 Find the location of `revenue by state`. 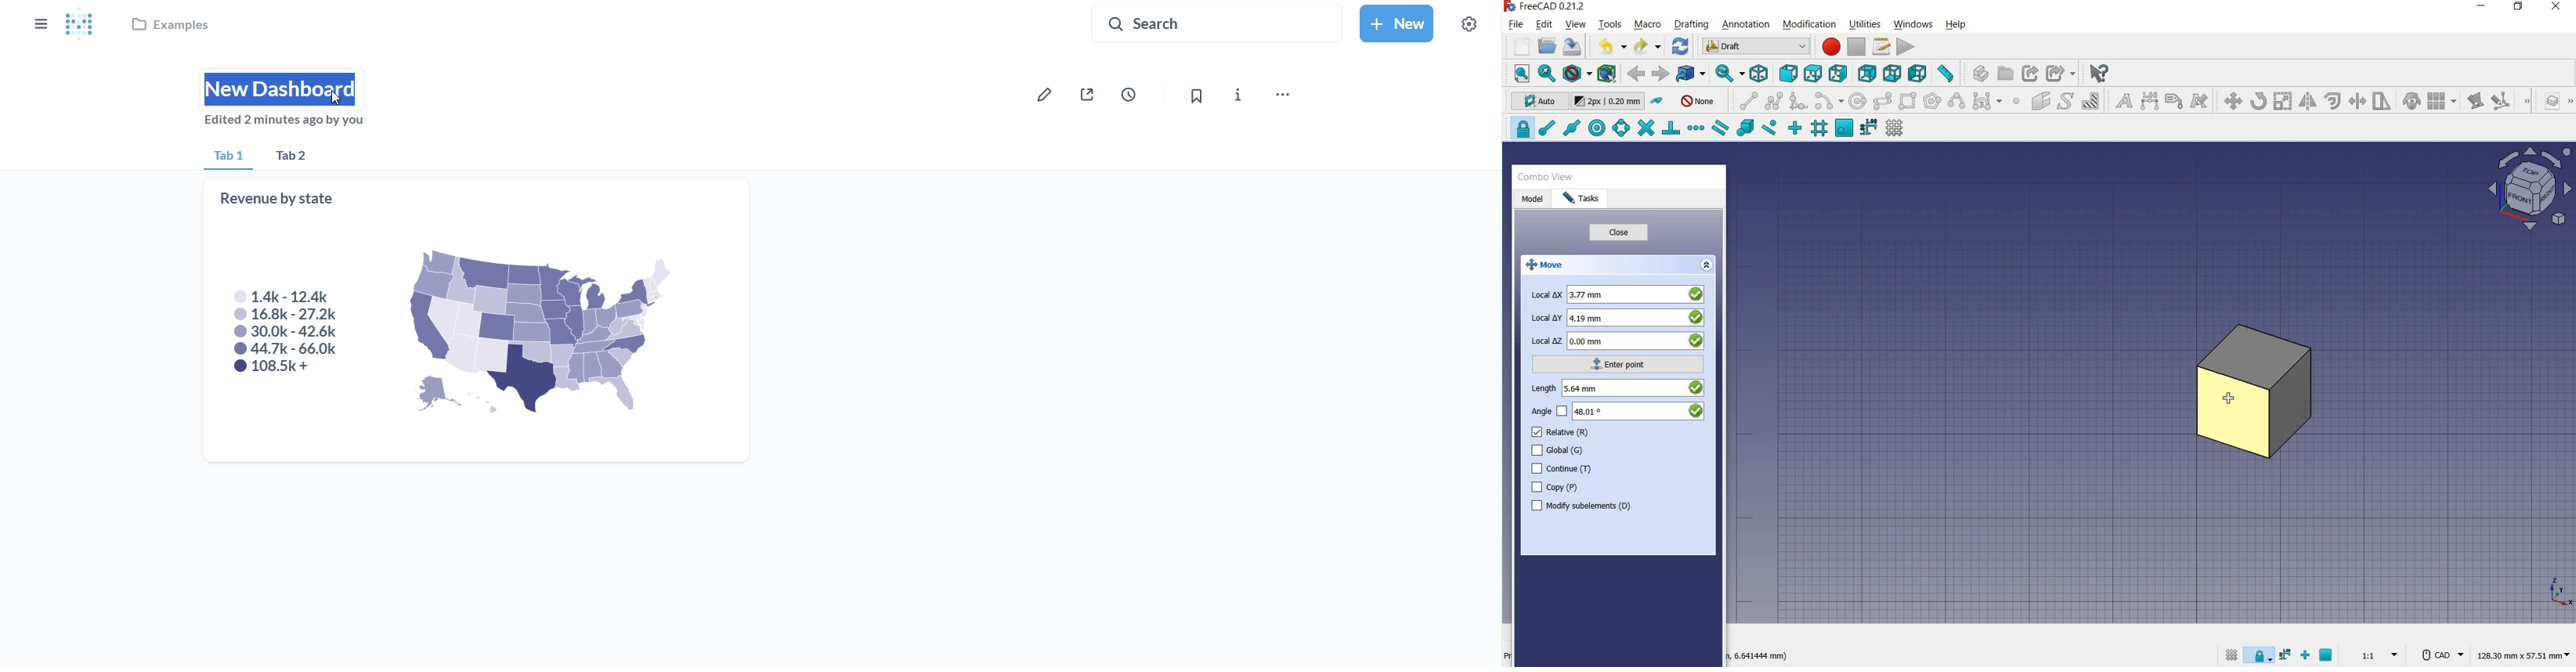

revenue by state is located at coordinates (477, 320).